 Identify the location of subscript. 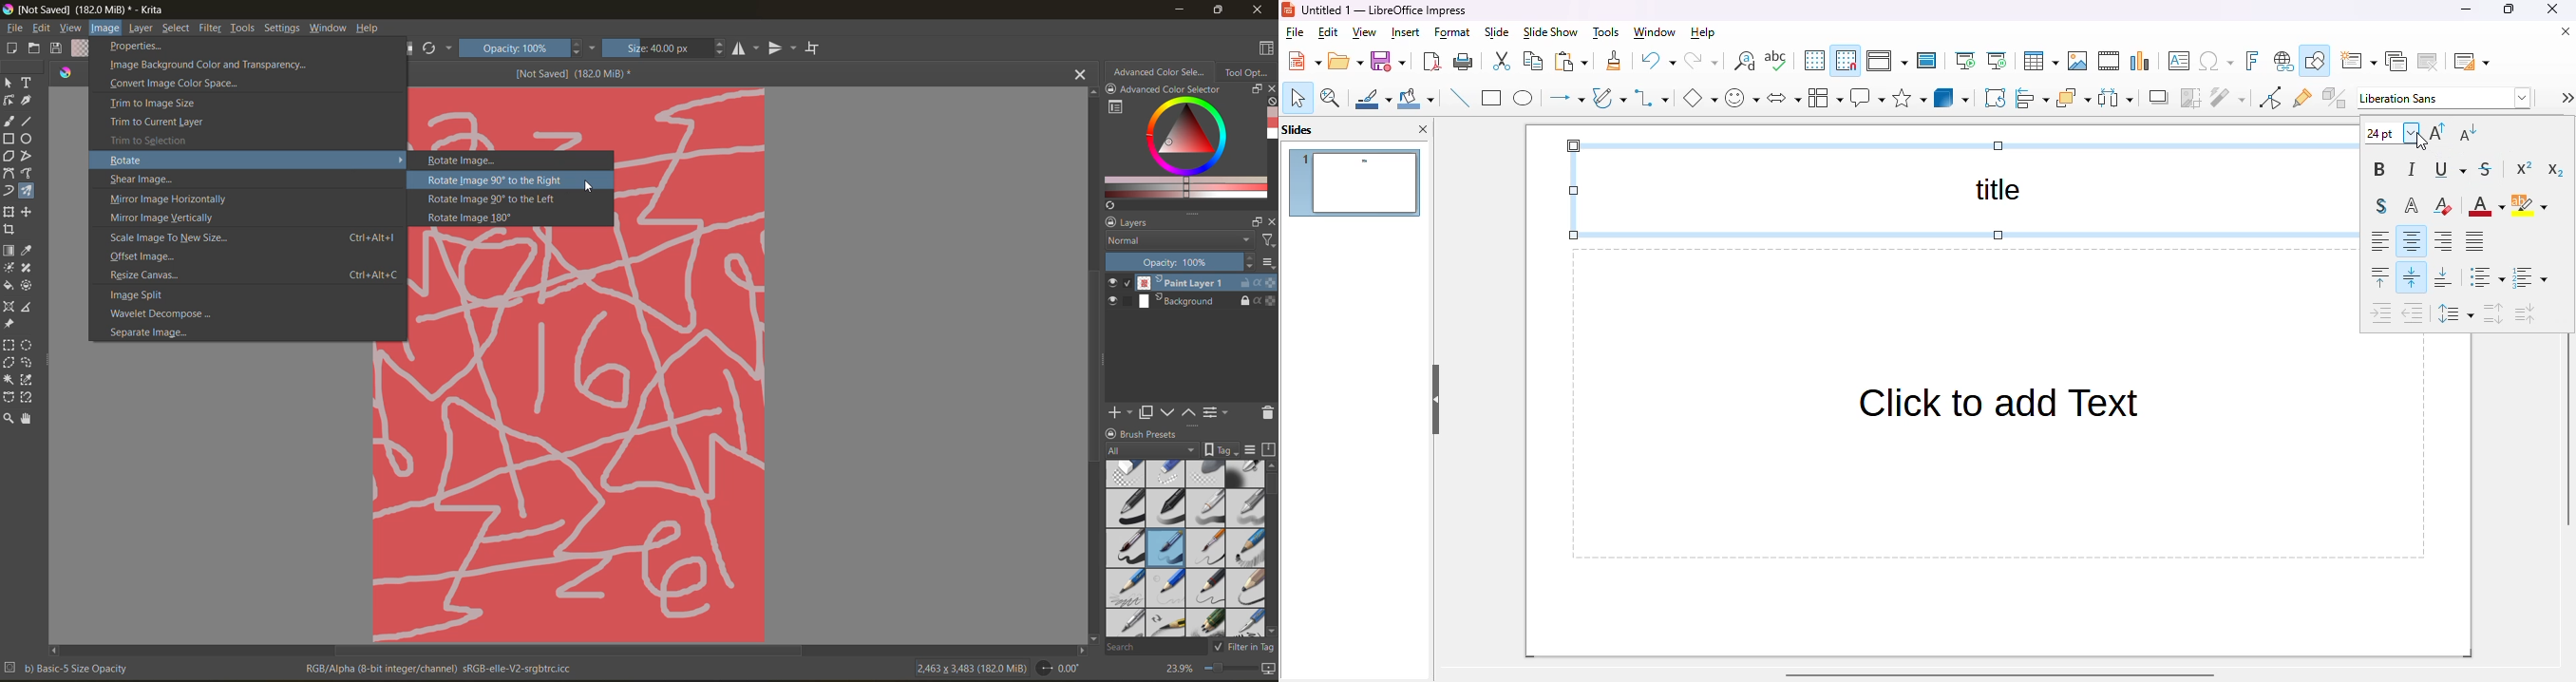
(2555, 169).